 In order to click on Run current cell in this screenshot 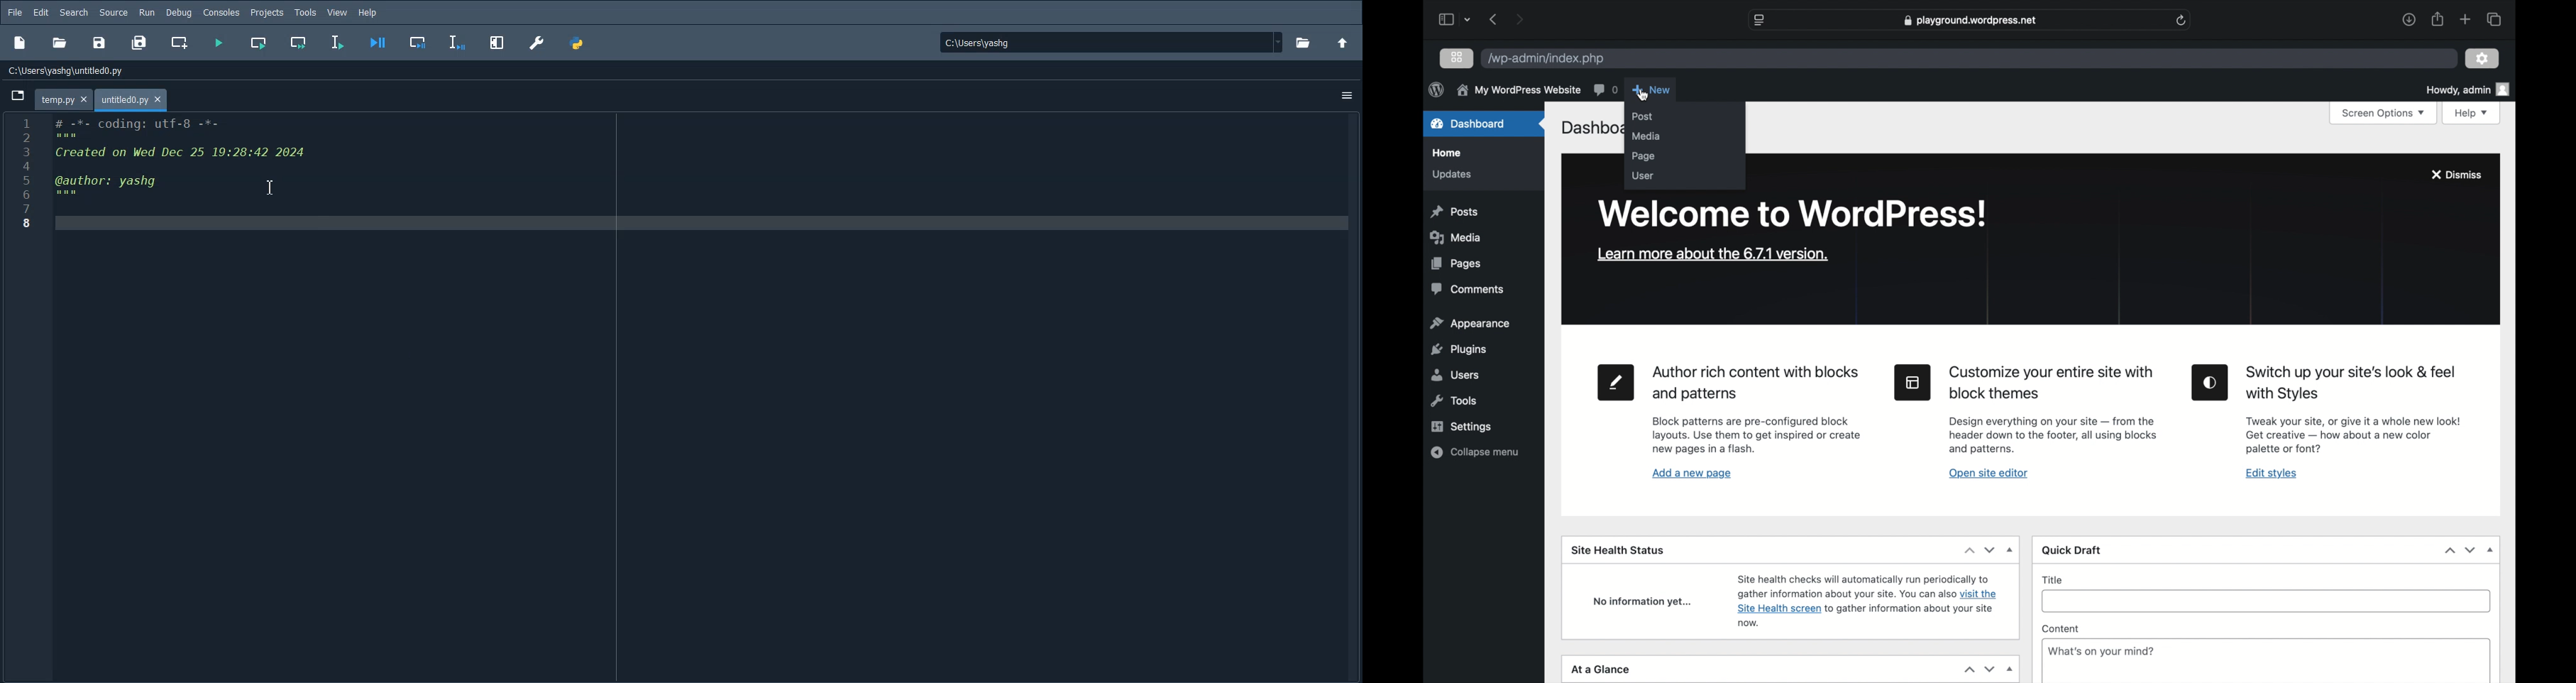, I will do `click(300, 44)`.